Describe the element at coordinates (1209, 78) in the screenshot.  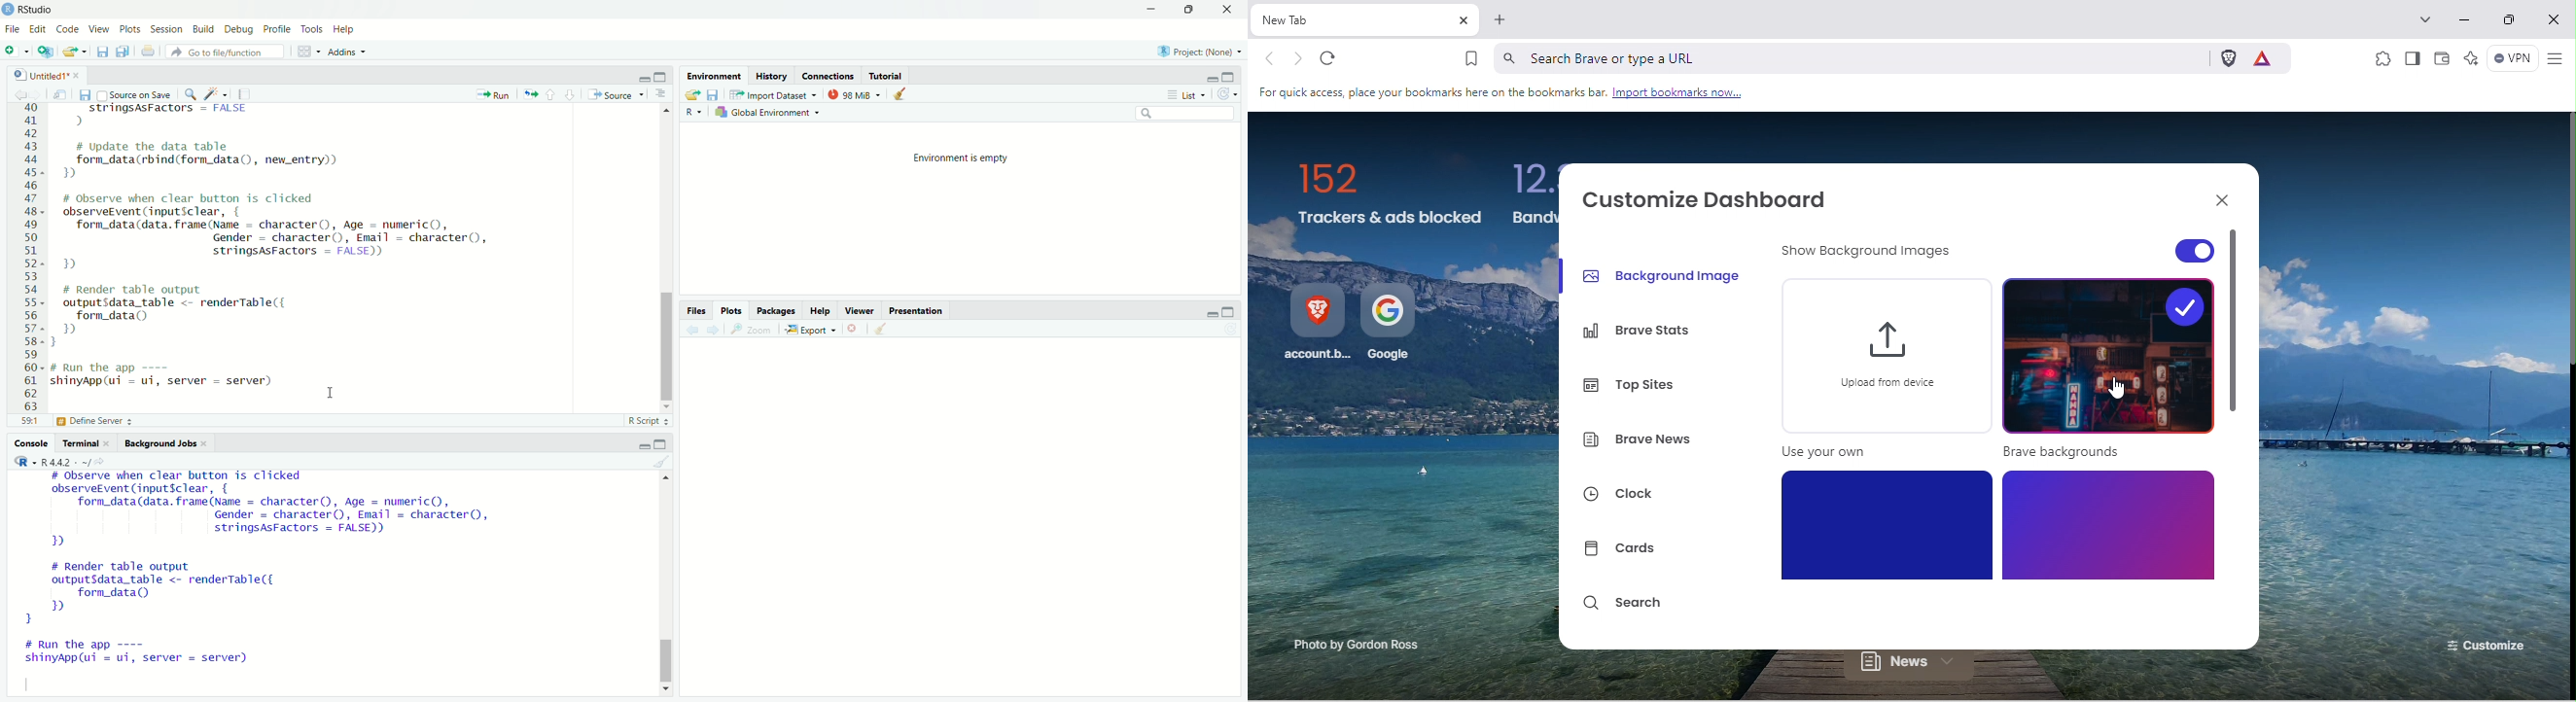
I see `minimize` at that location.